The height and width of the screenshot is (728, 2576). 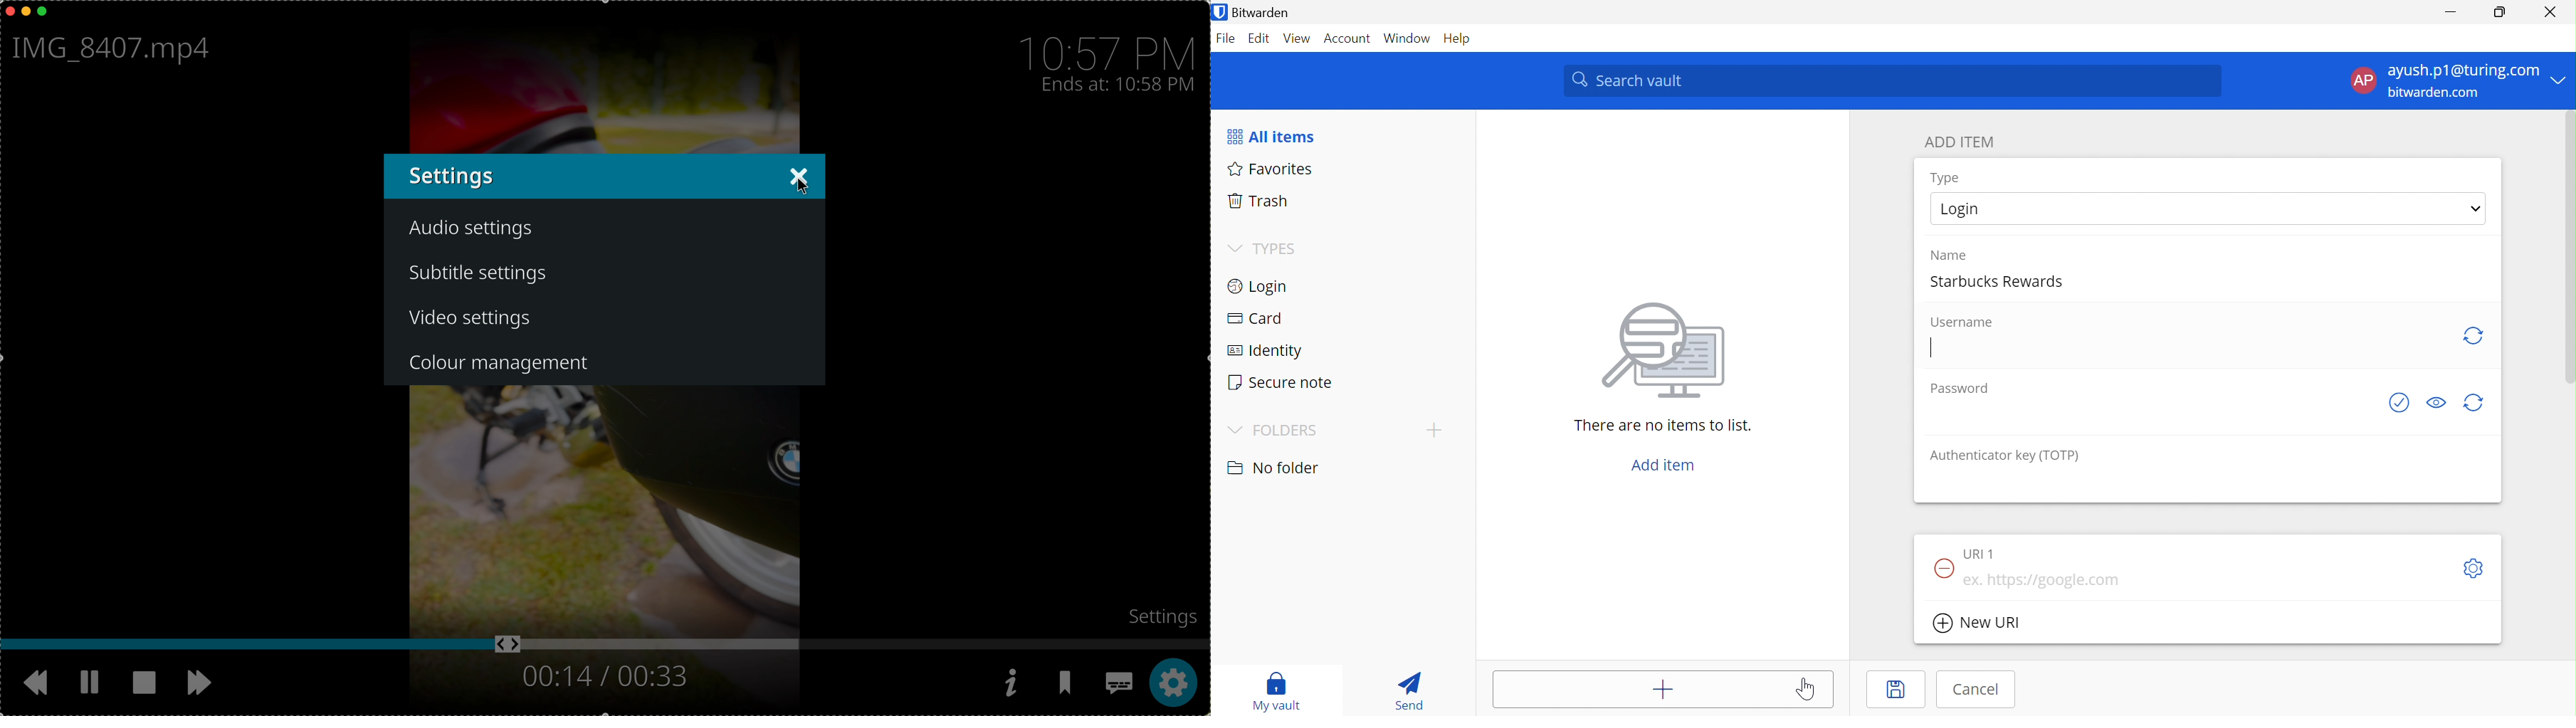 What do you see at coordinates (7, 10) in the screenshot?
I see `close ` at bounding box center [7, 10].